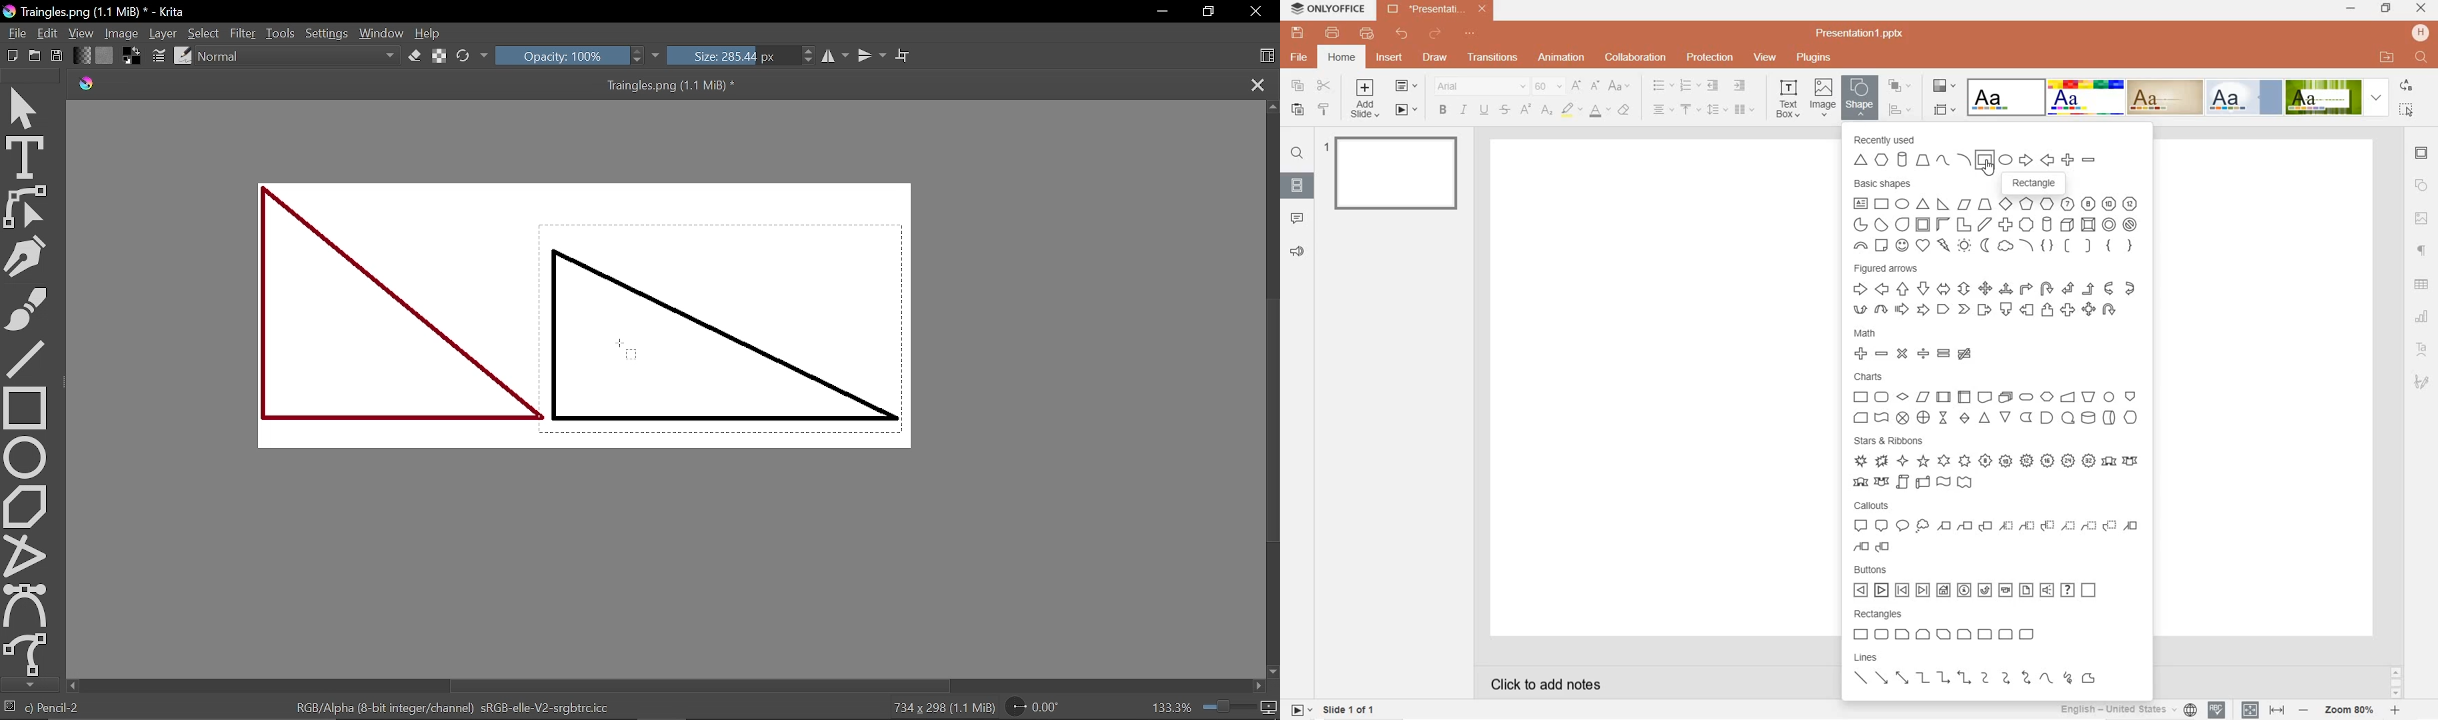  Describe the element at coordinates (1860, 679) in the screenshot. I see `Line` at that location.